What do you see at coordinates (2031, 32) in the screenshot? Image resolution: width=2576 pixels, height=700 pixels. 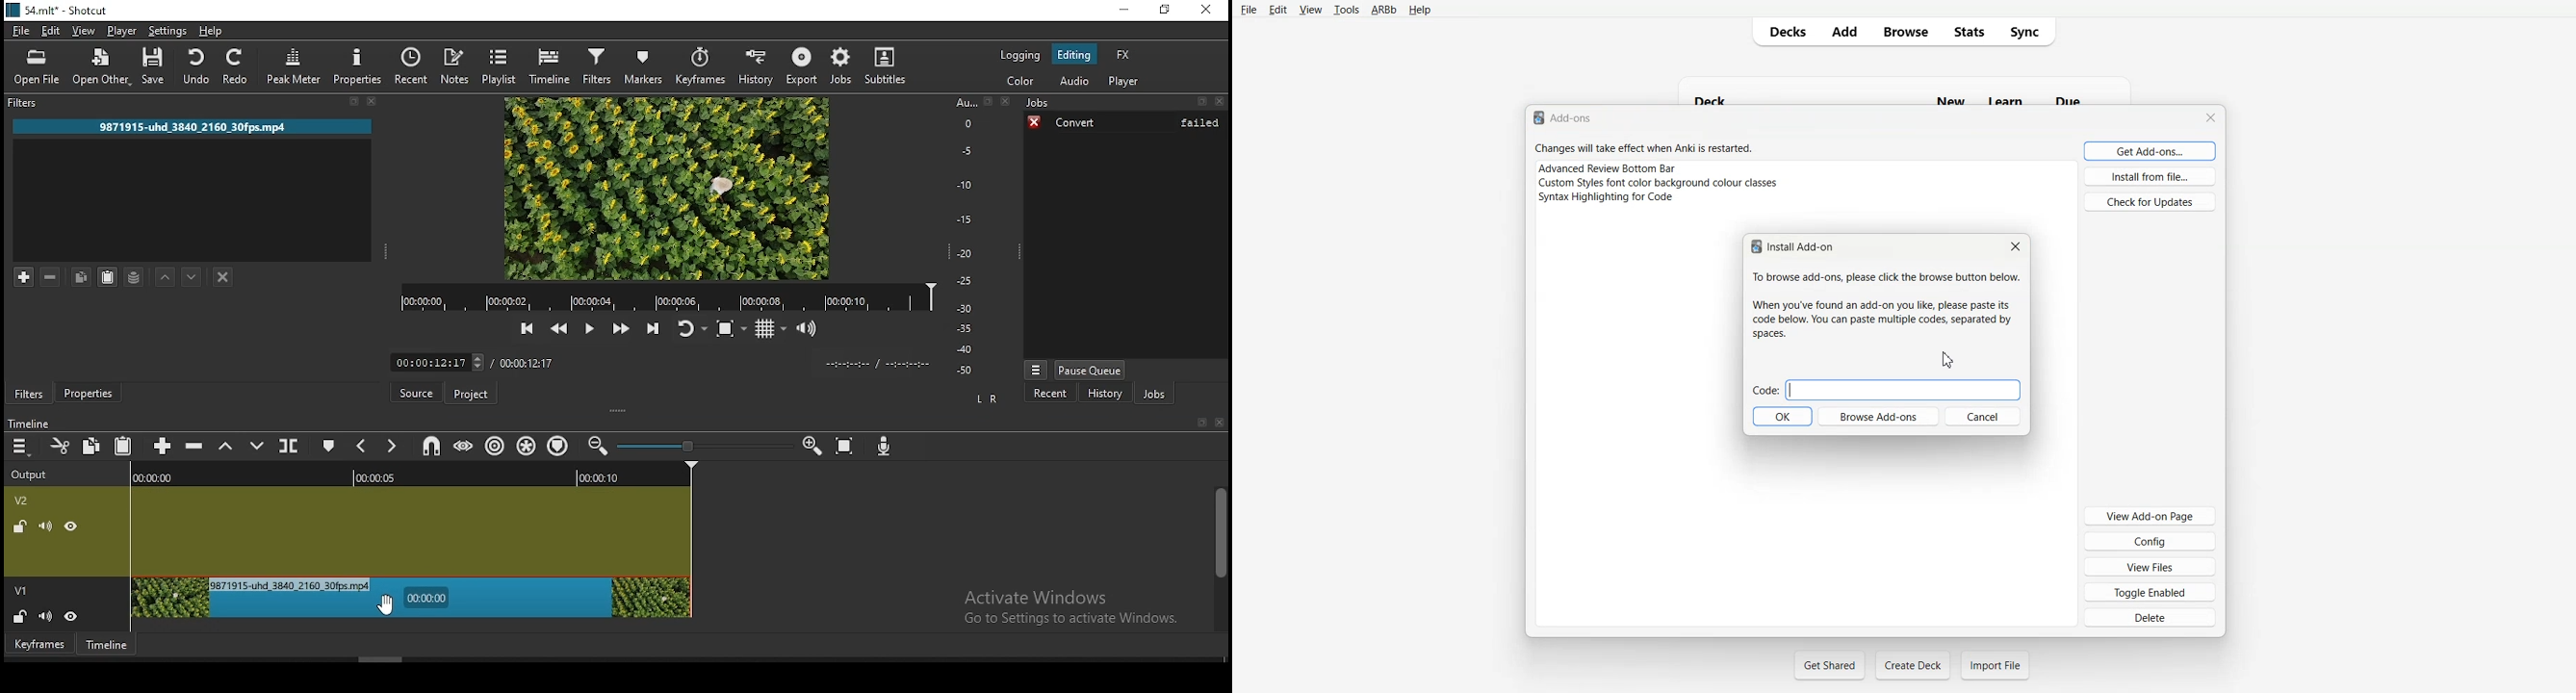 I see `Sync` at bounding box center [2031, 32].